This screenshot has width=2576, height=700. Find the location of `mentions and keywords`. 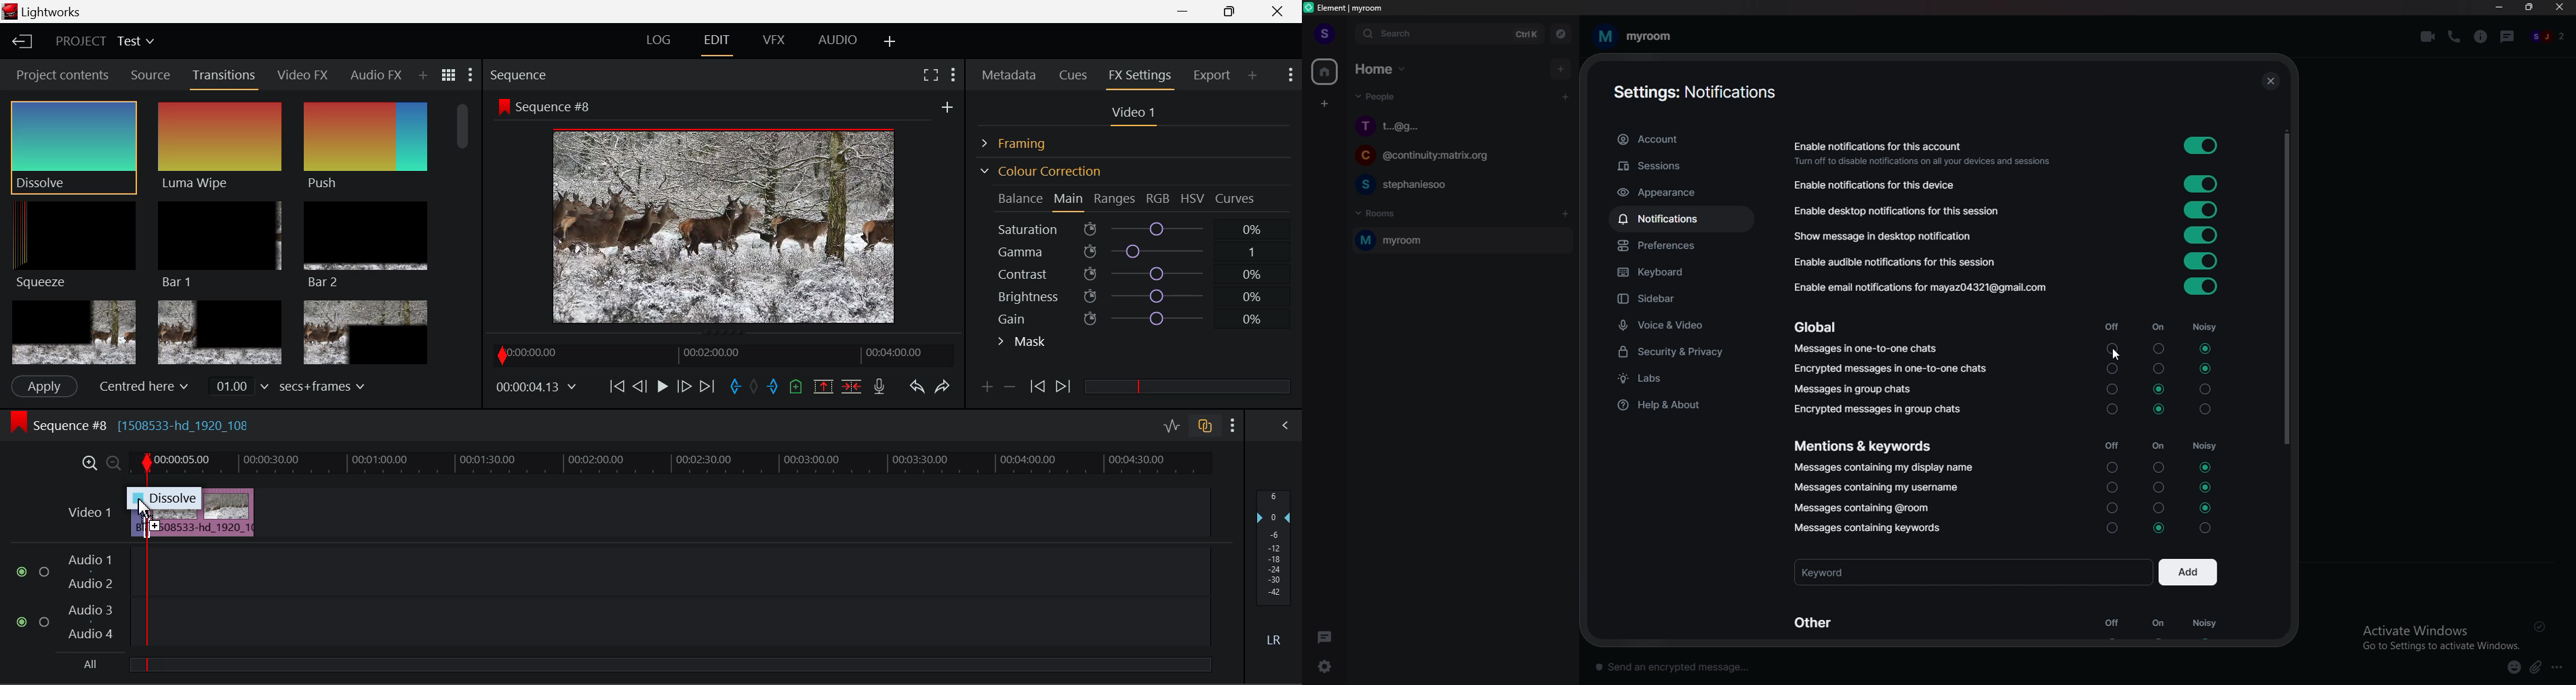

mentions and keywords is located at coordinates (1863, 445).